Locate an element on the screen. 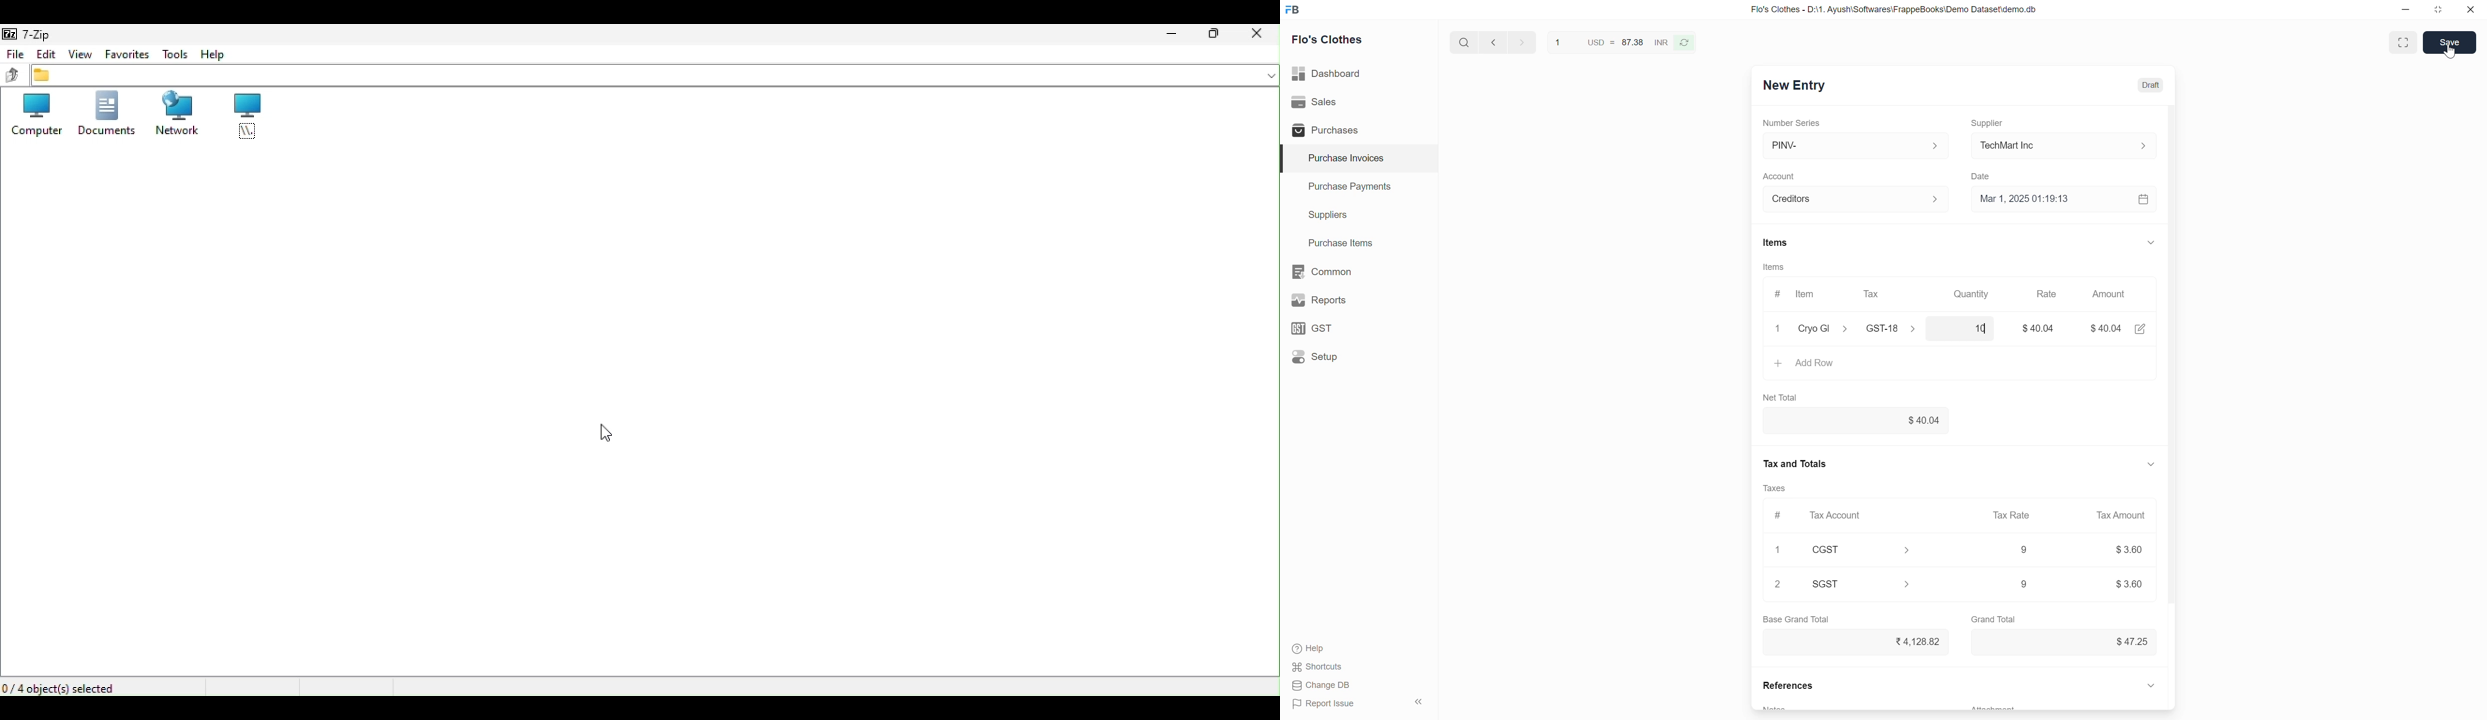 This screenshot has height=728, width=2492. Rate is located at coordinates (2054, 293).